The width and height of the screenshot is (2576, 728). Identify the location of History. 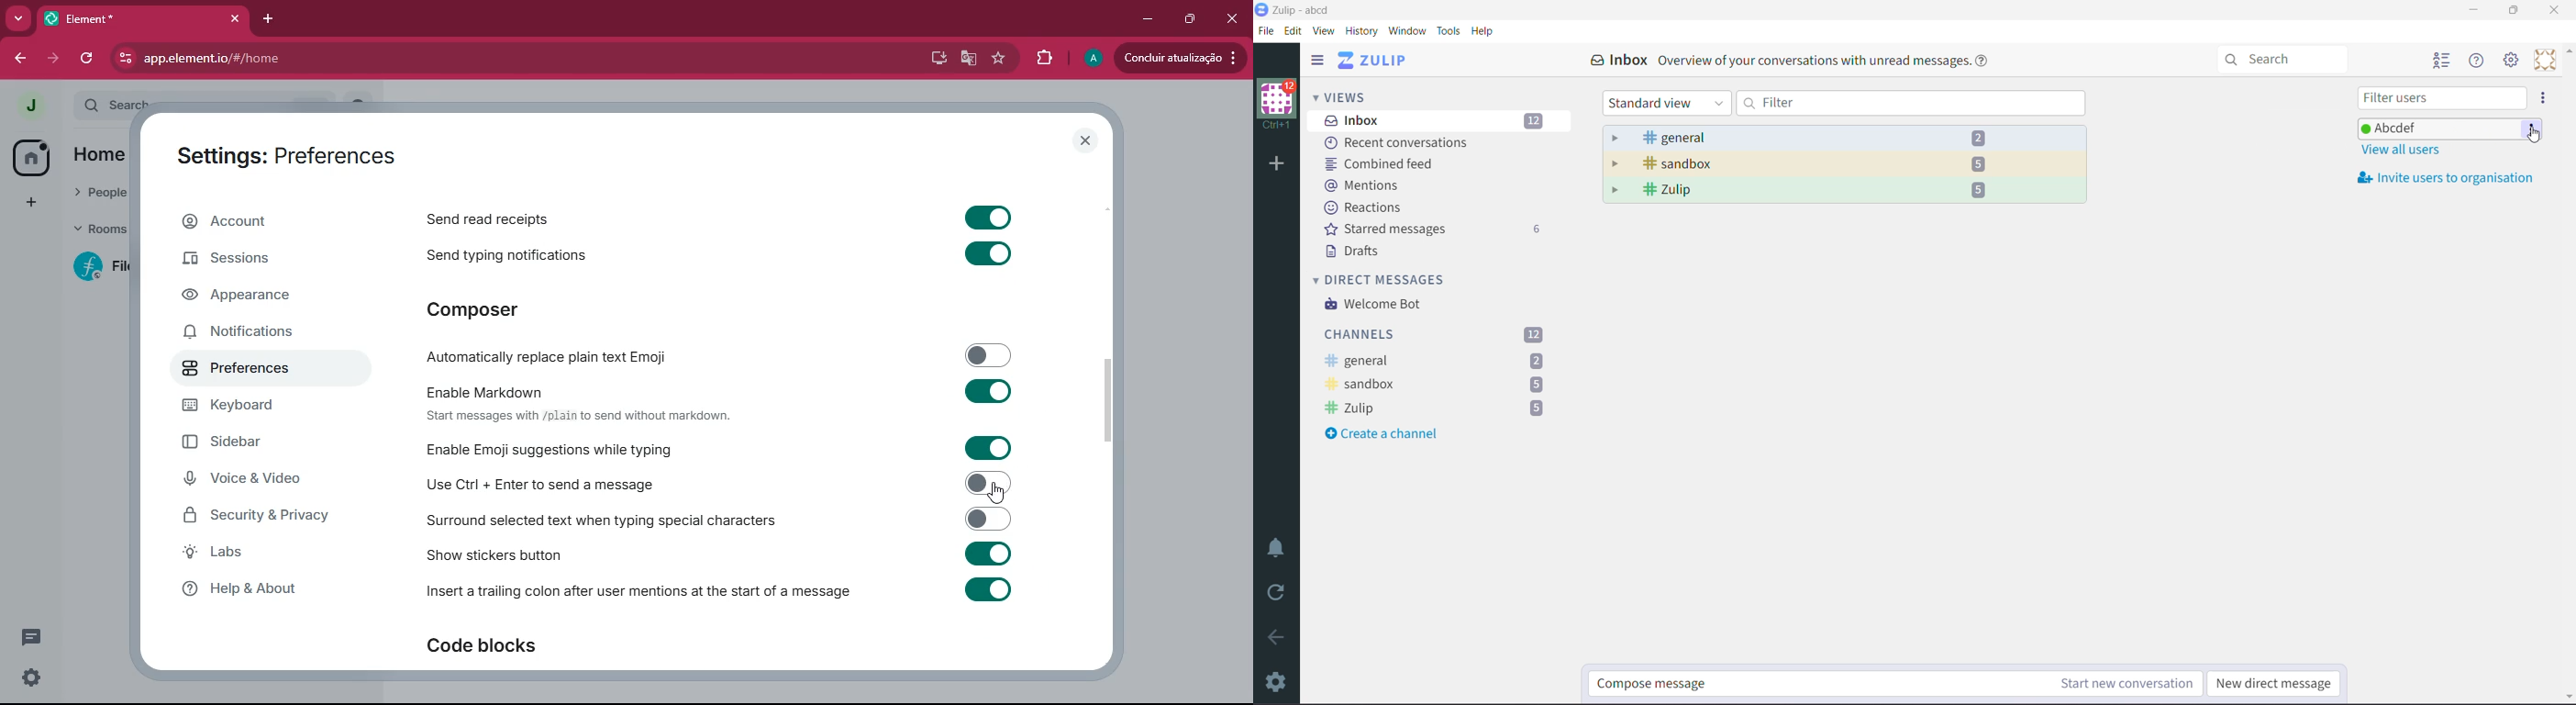
(1363, 31).